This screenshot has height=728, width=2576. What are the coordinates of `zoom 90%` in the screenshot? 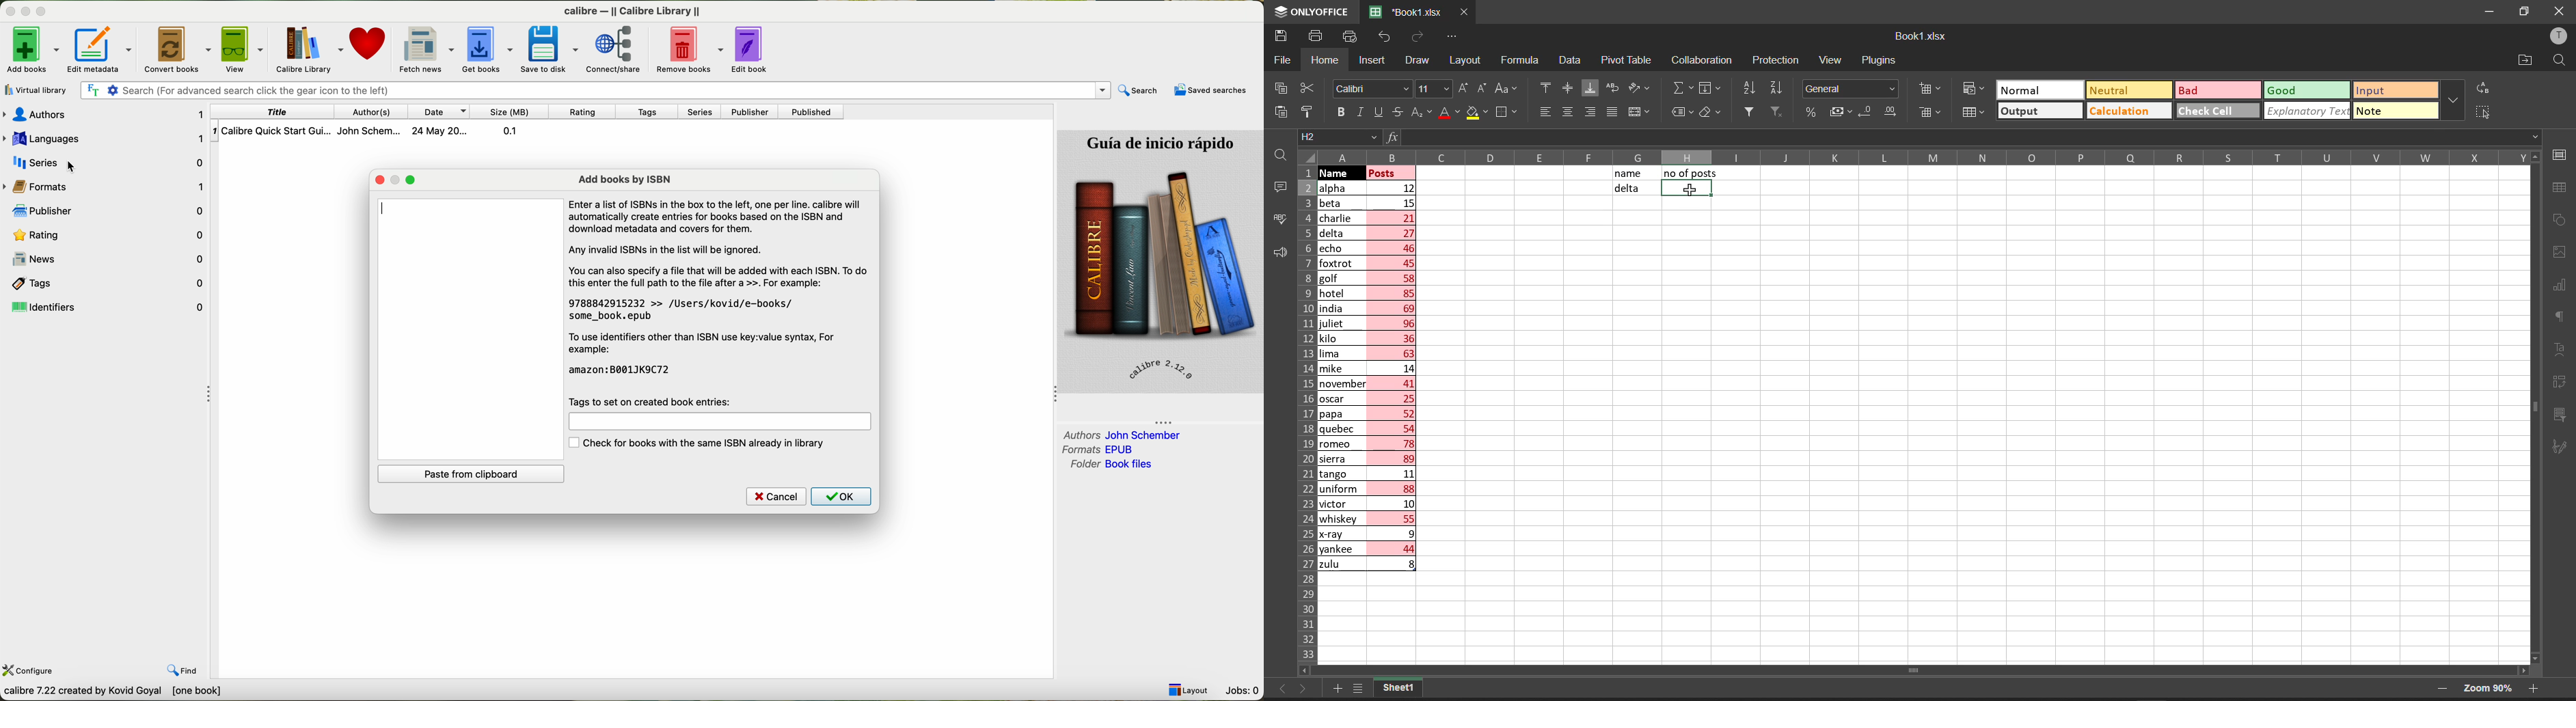 It's located at (2486, 688).